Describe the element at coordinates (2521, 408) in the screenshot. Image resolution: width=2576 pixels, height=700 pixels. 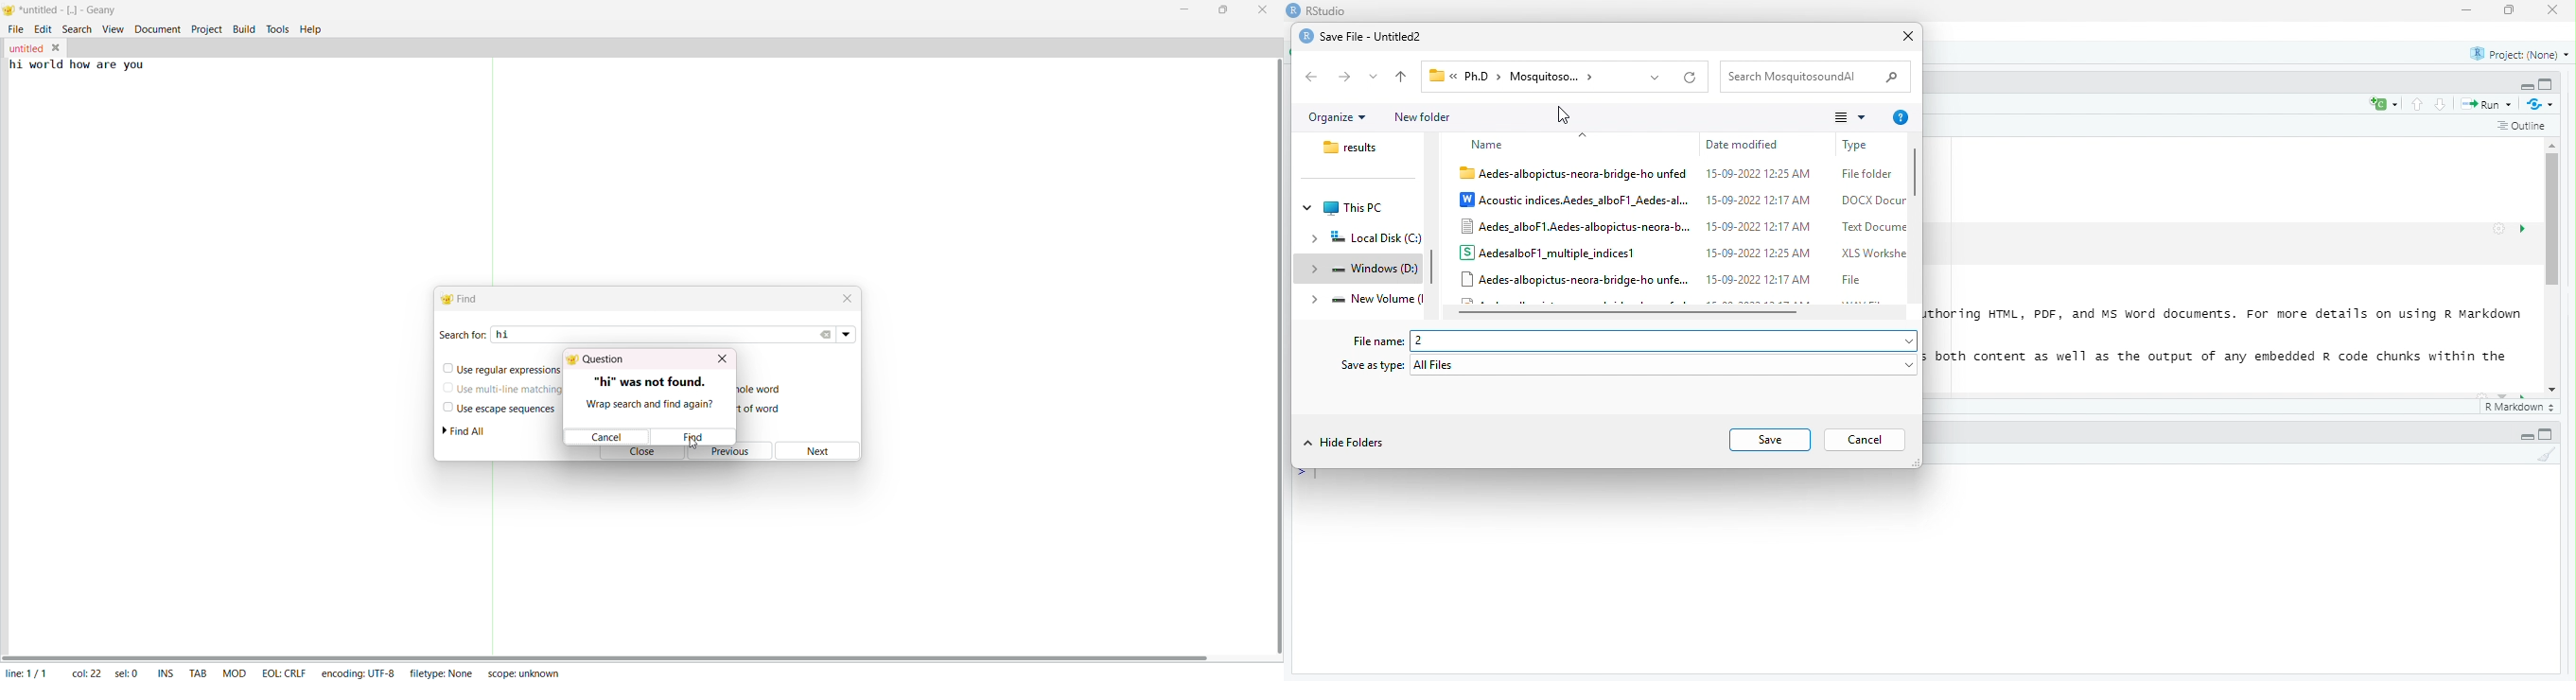
I see `R Markdown` at that location.